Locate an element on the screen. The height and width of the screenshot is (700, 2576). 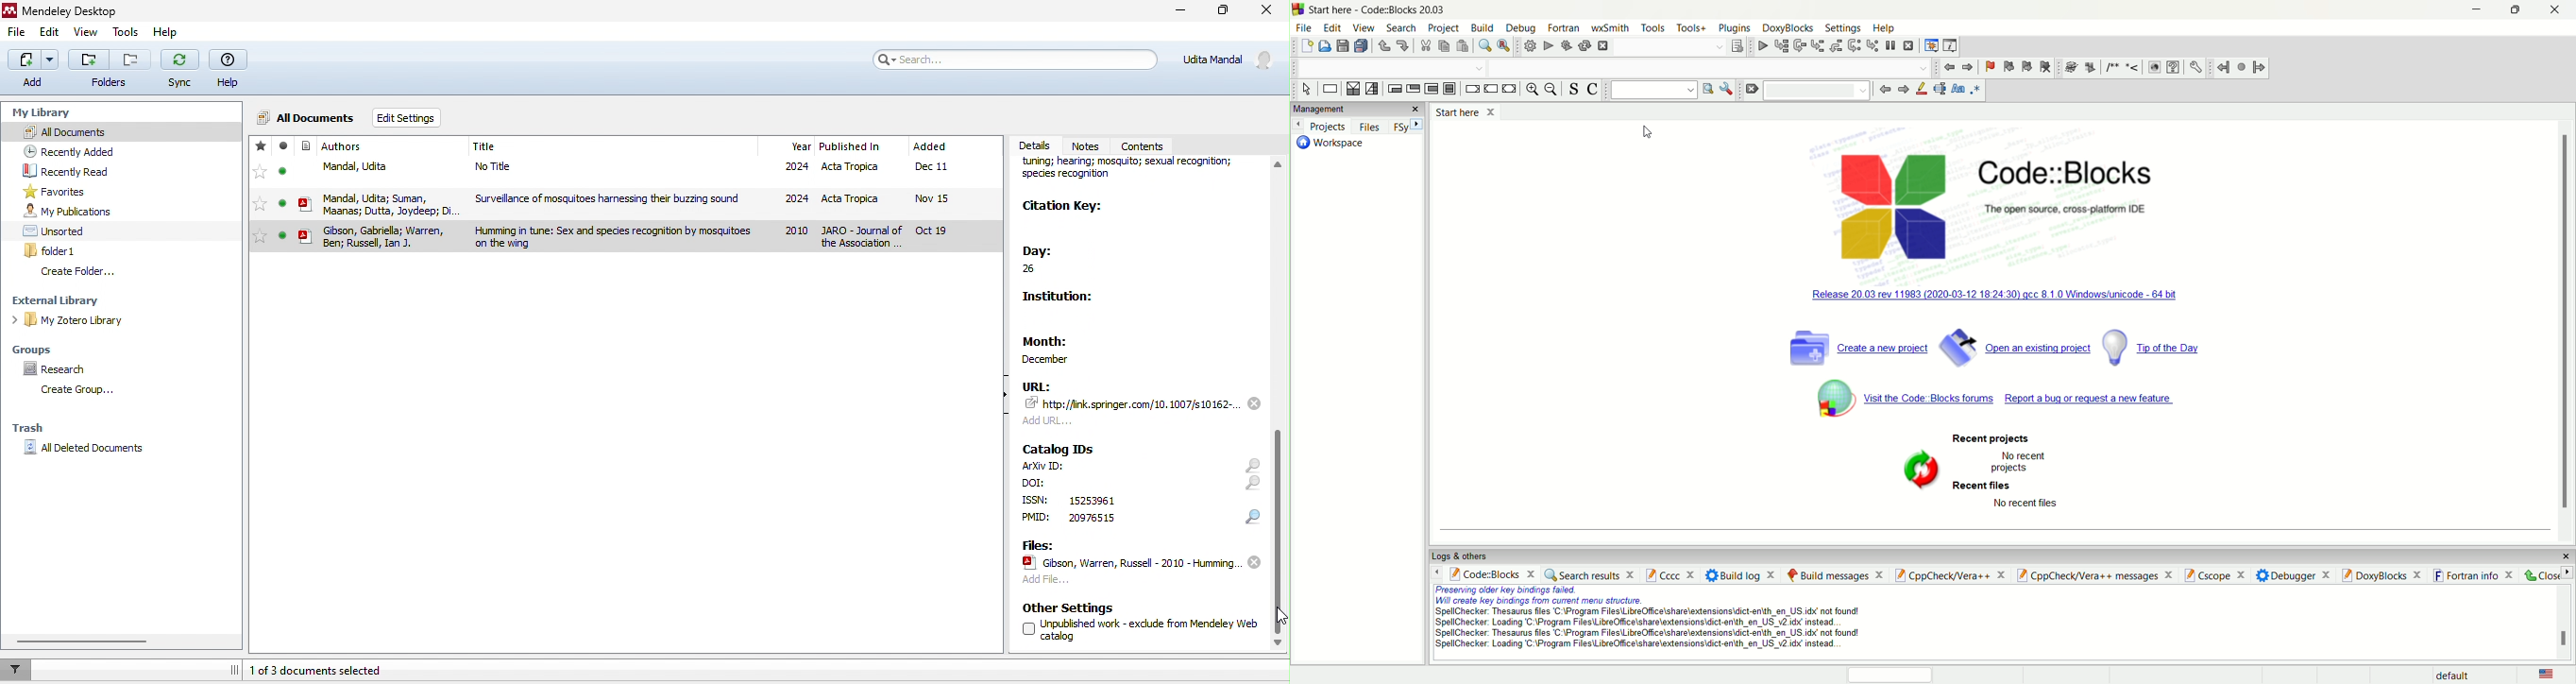
view is located at coordinates (86, 34).